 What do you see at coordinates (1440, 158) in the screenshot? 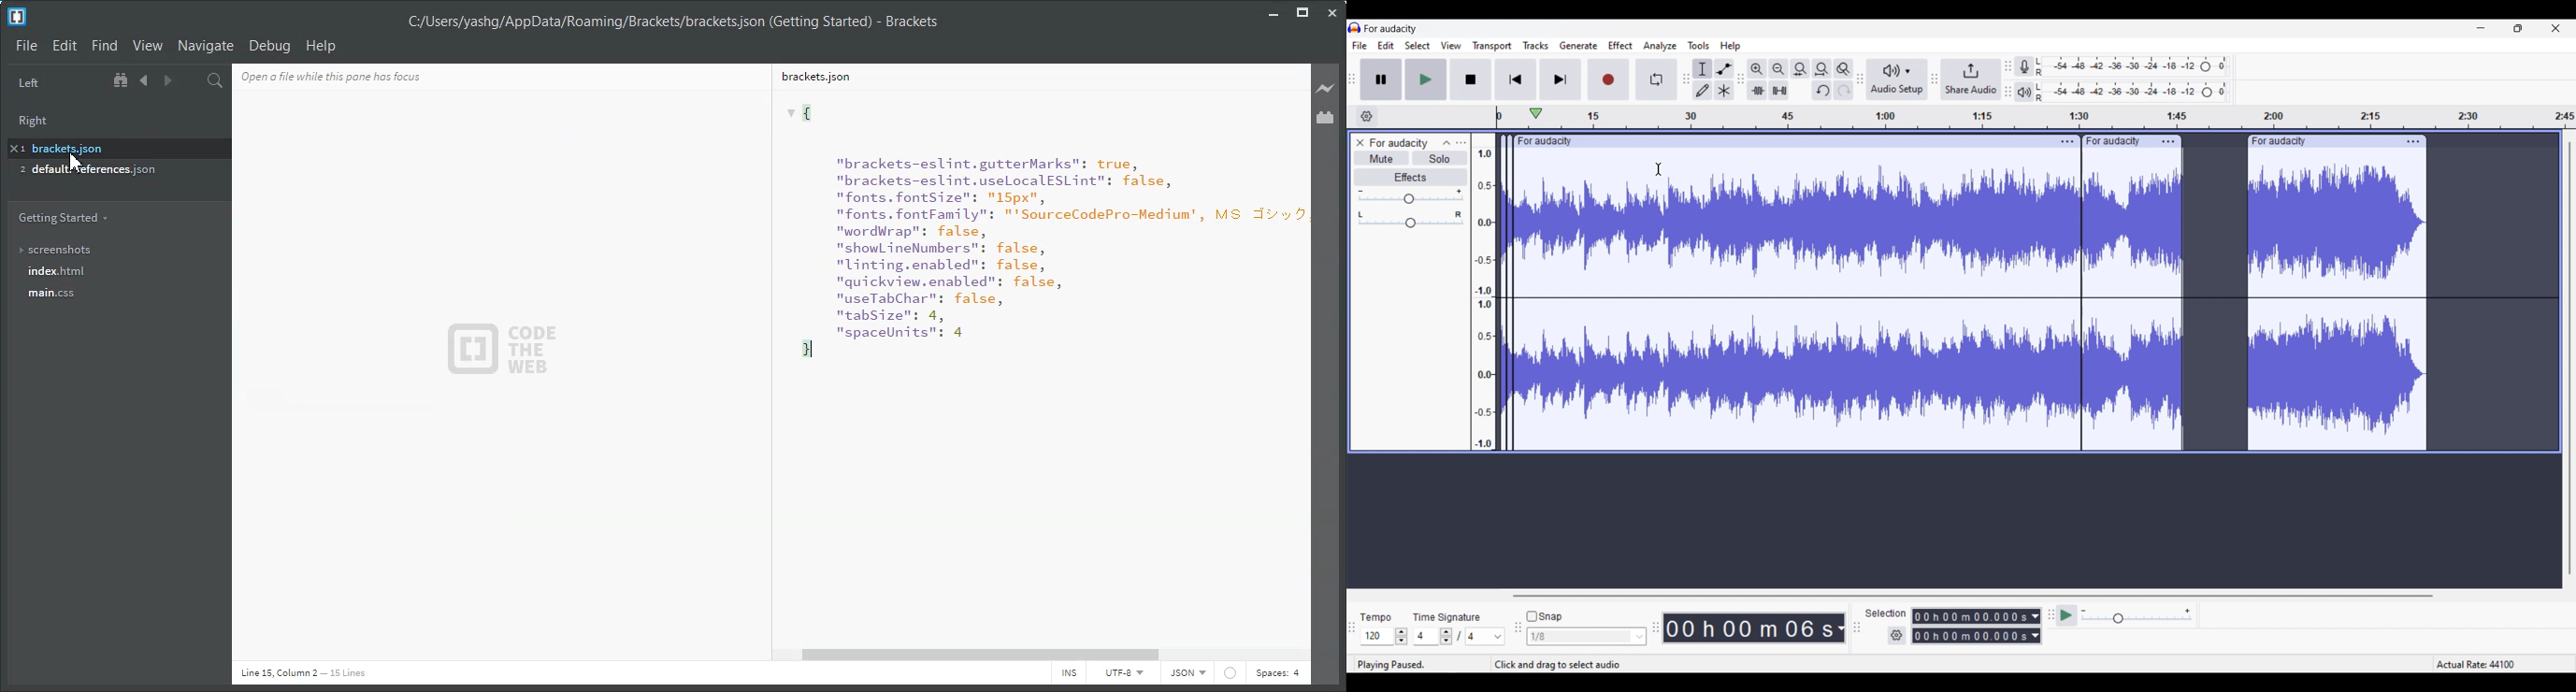
I see `Solo` at bounding box center [1440, 158].